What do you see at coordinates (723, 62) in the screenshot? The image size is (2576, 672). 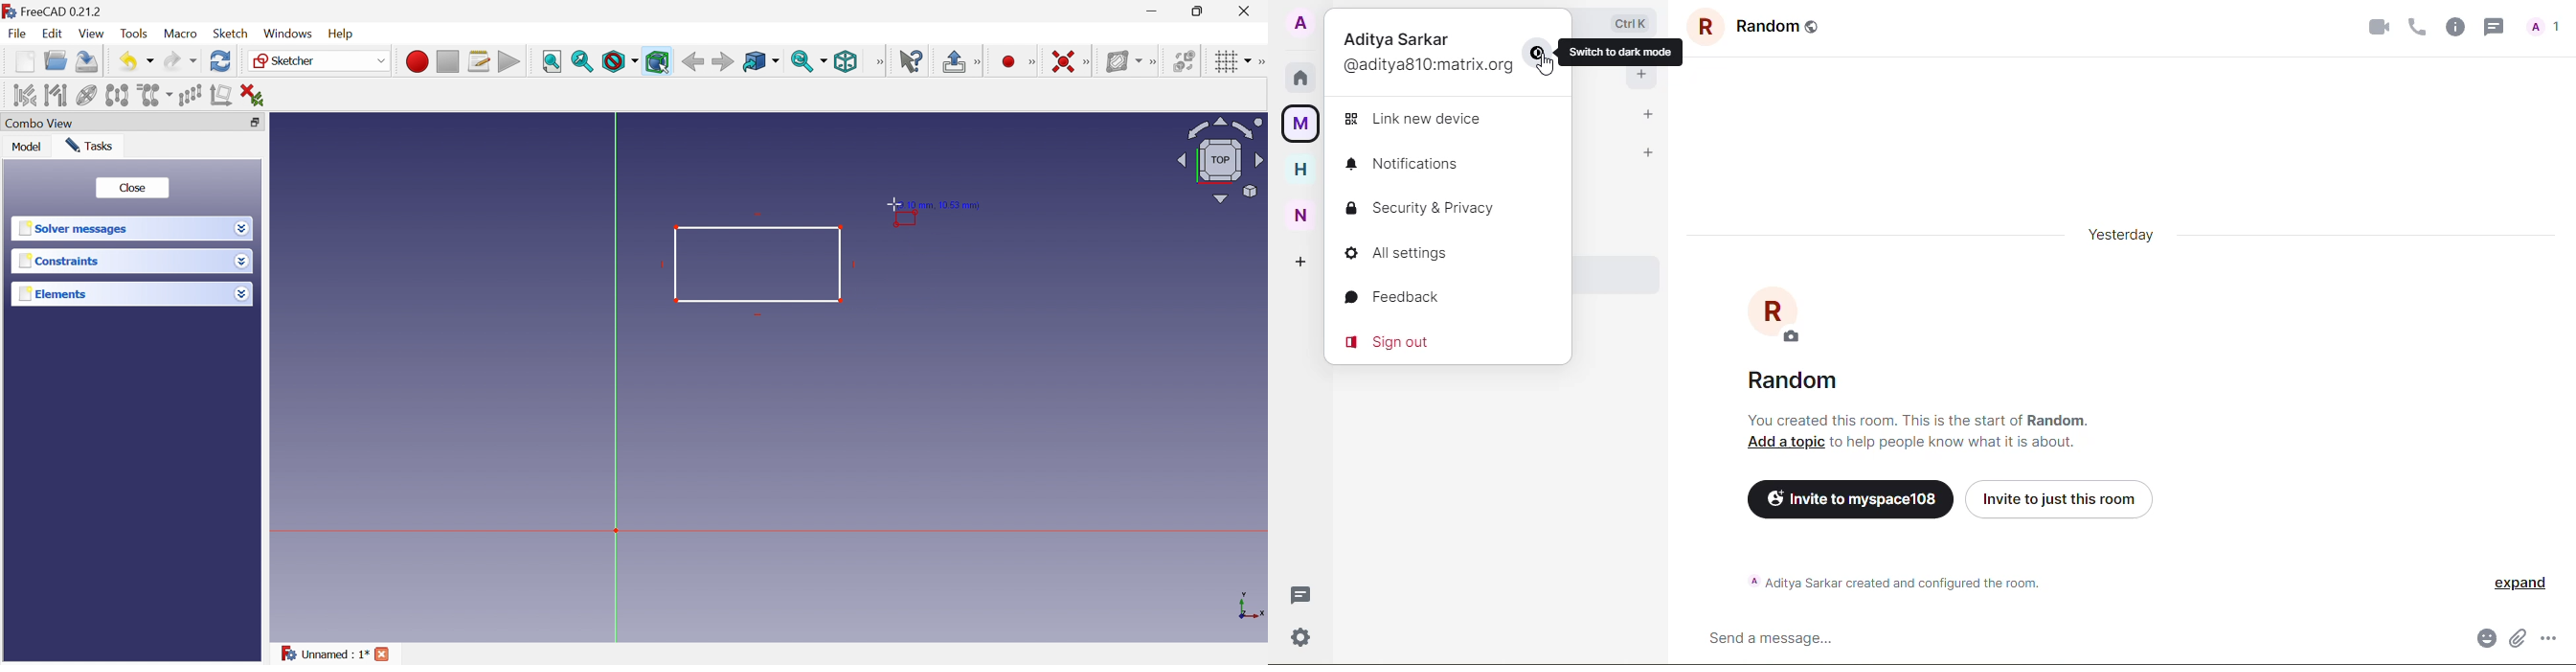 I see `Forward` at bounding box center [723, 62].